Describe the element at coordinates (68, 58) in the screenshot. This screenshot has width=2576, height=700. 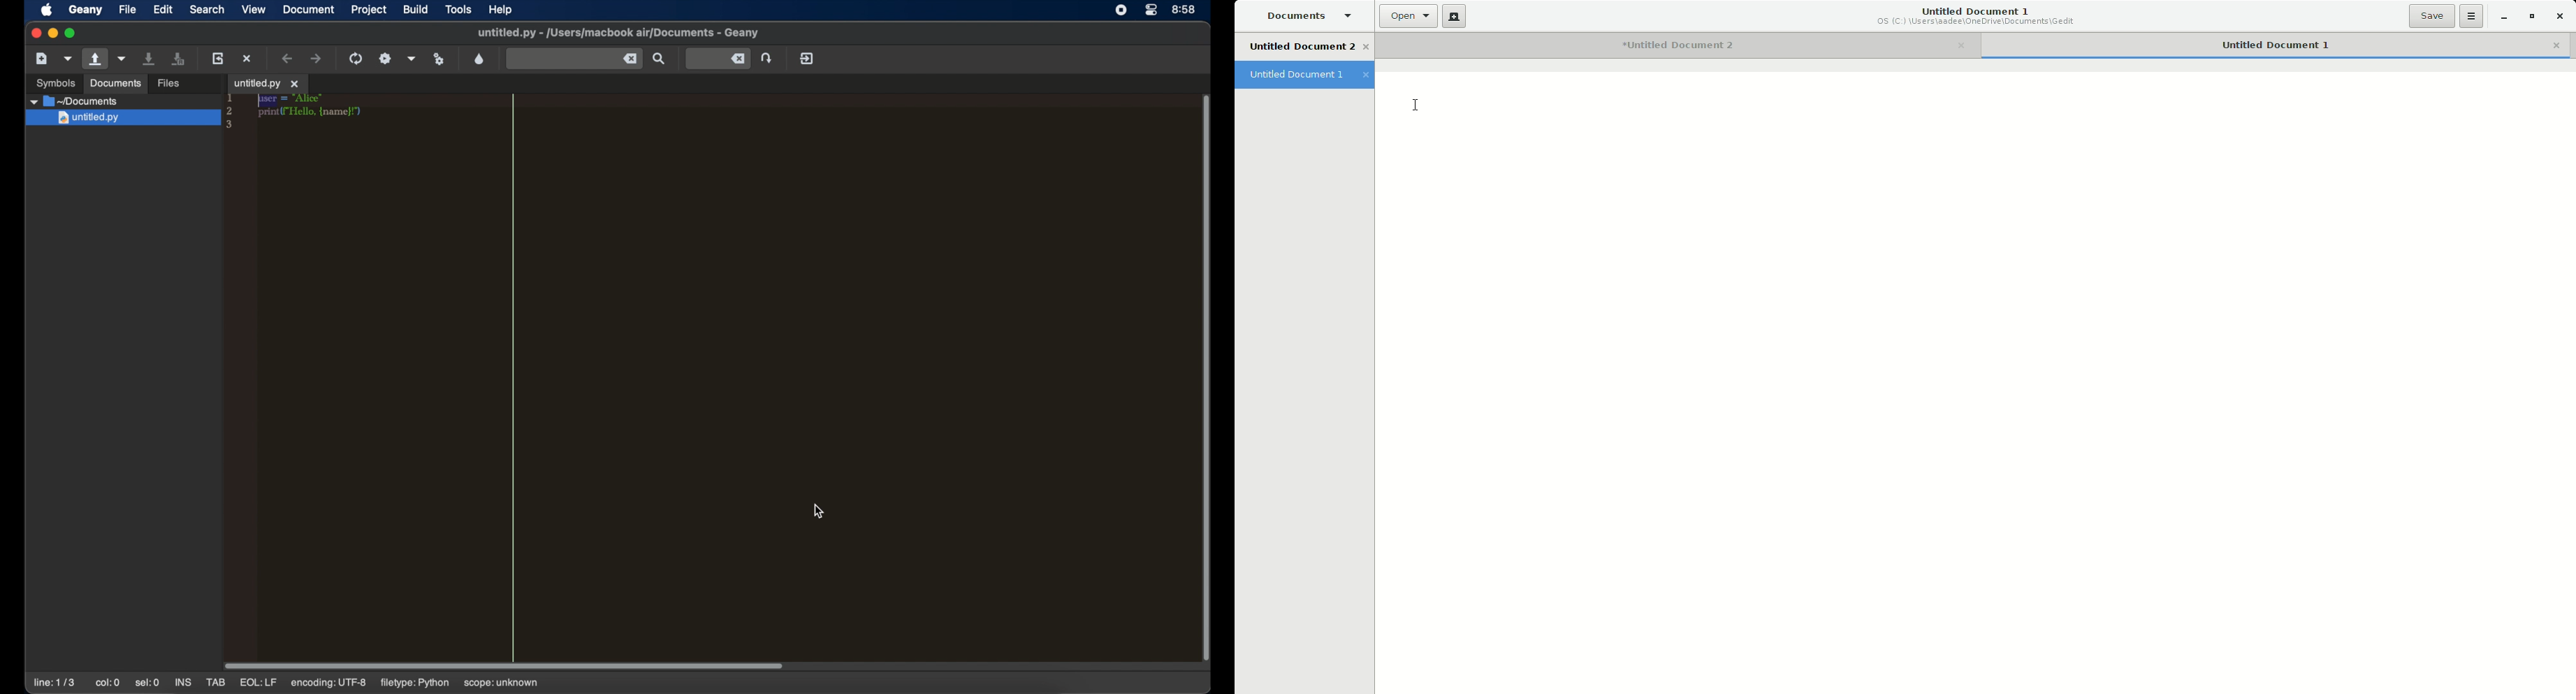
I see `create a new file from template` at that location.